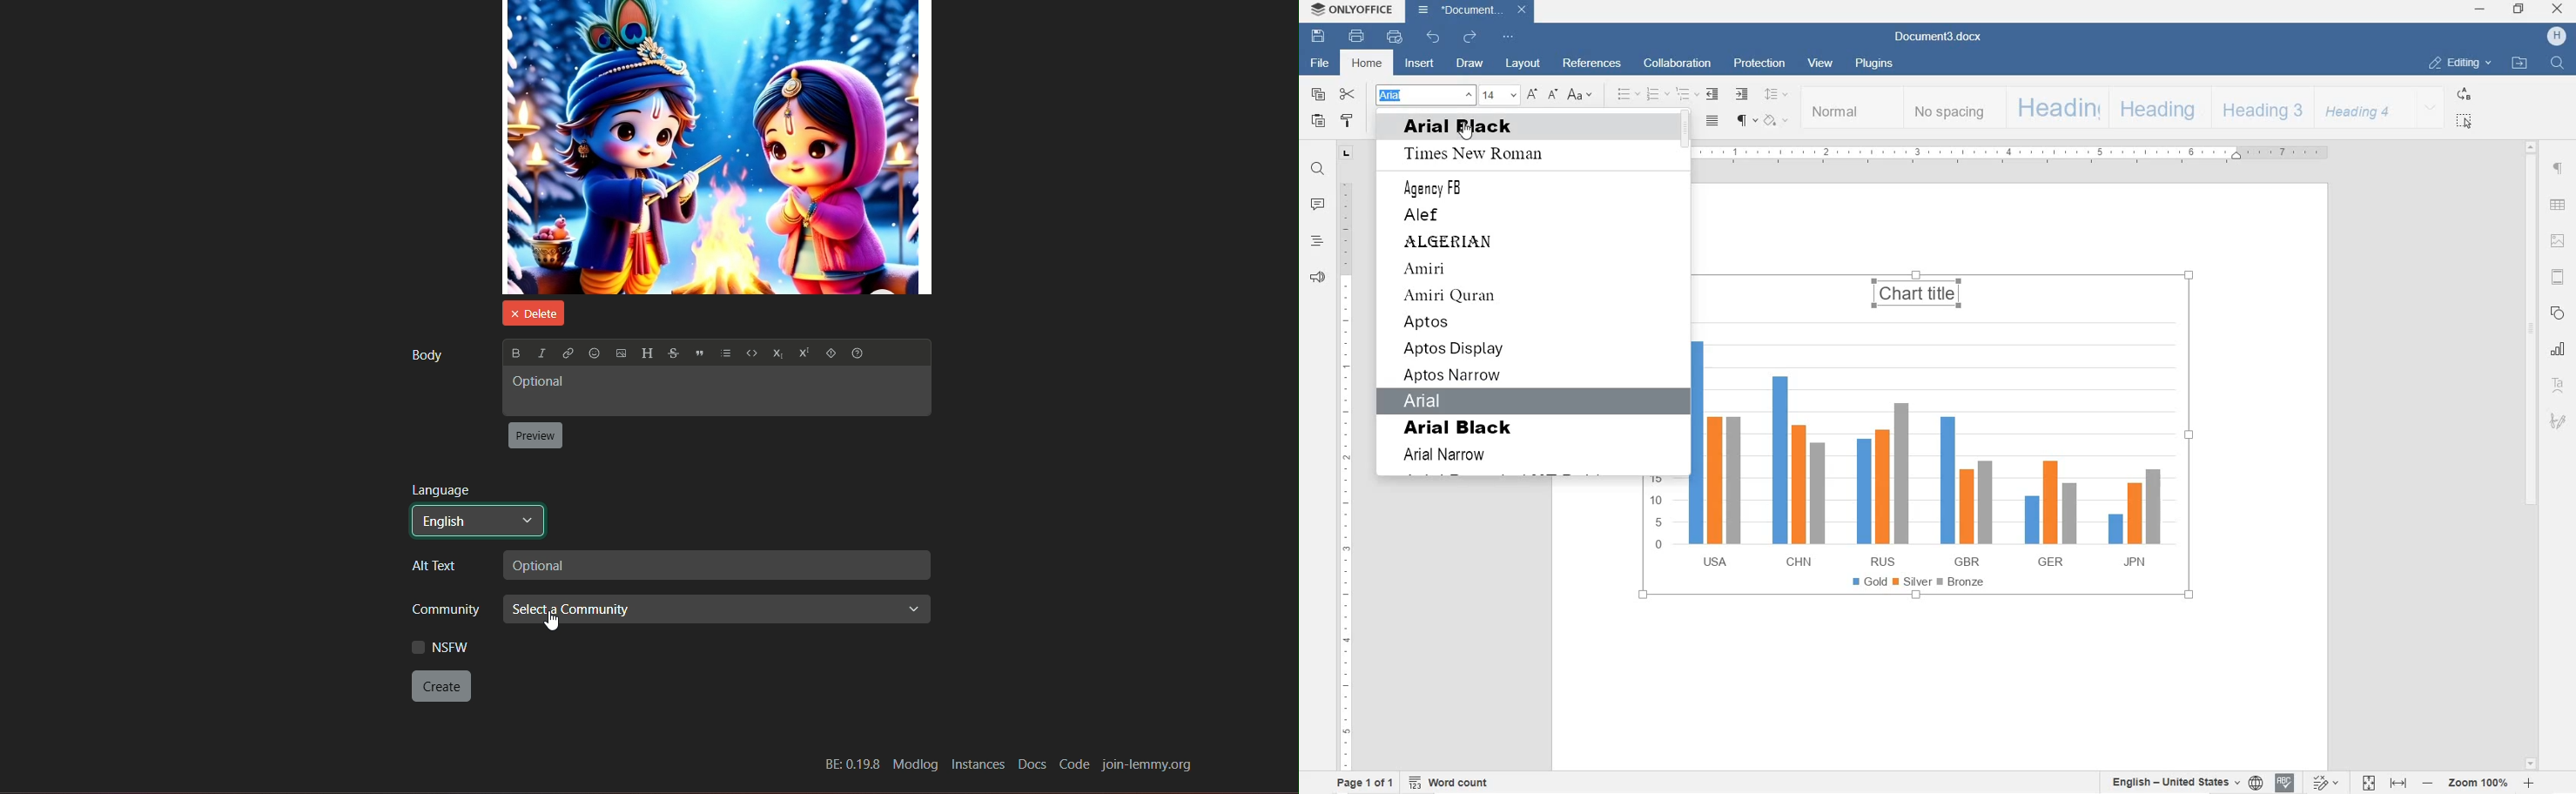 This screenshot has height=812, width=2576. What do you see at coordinates (1453, 242) in the screenshot?
I see `ALGERIAN` at bounding box center [1453, 242].